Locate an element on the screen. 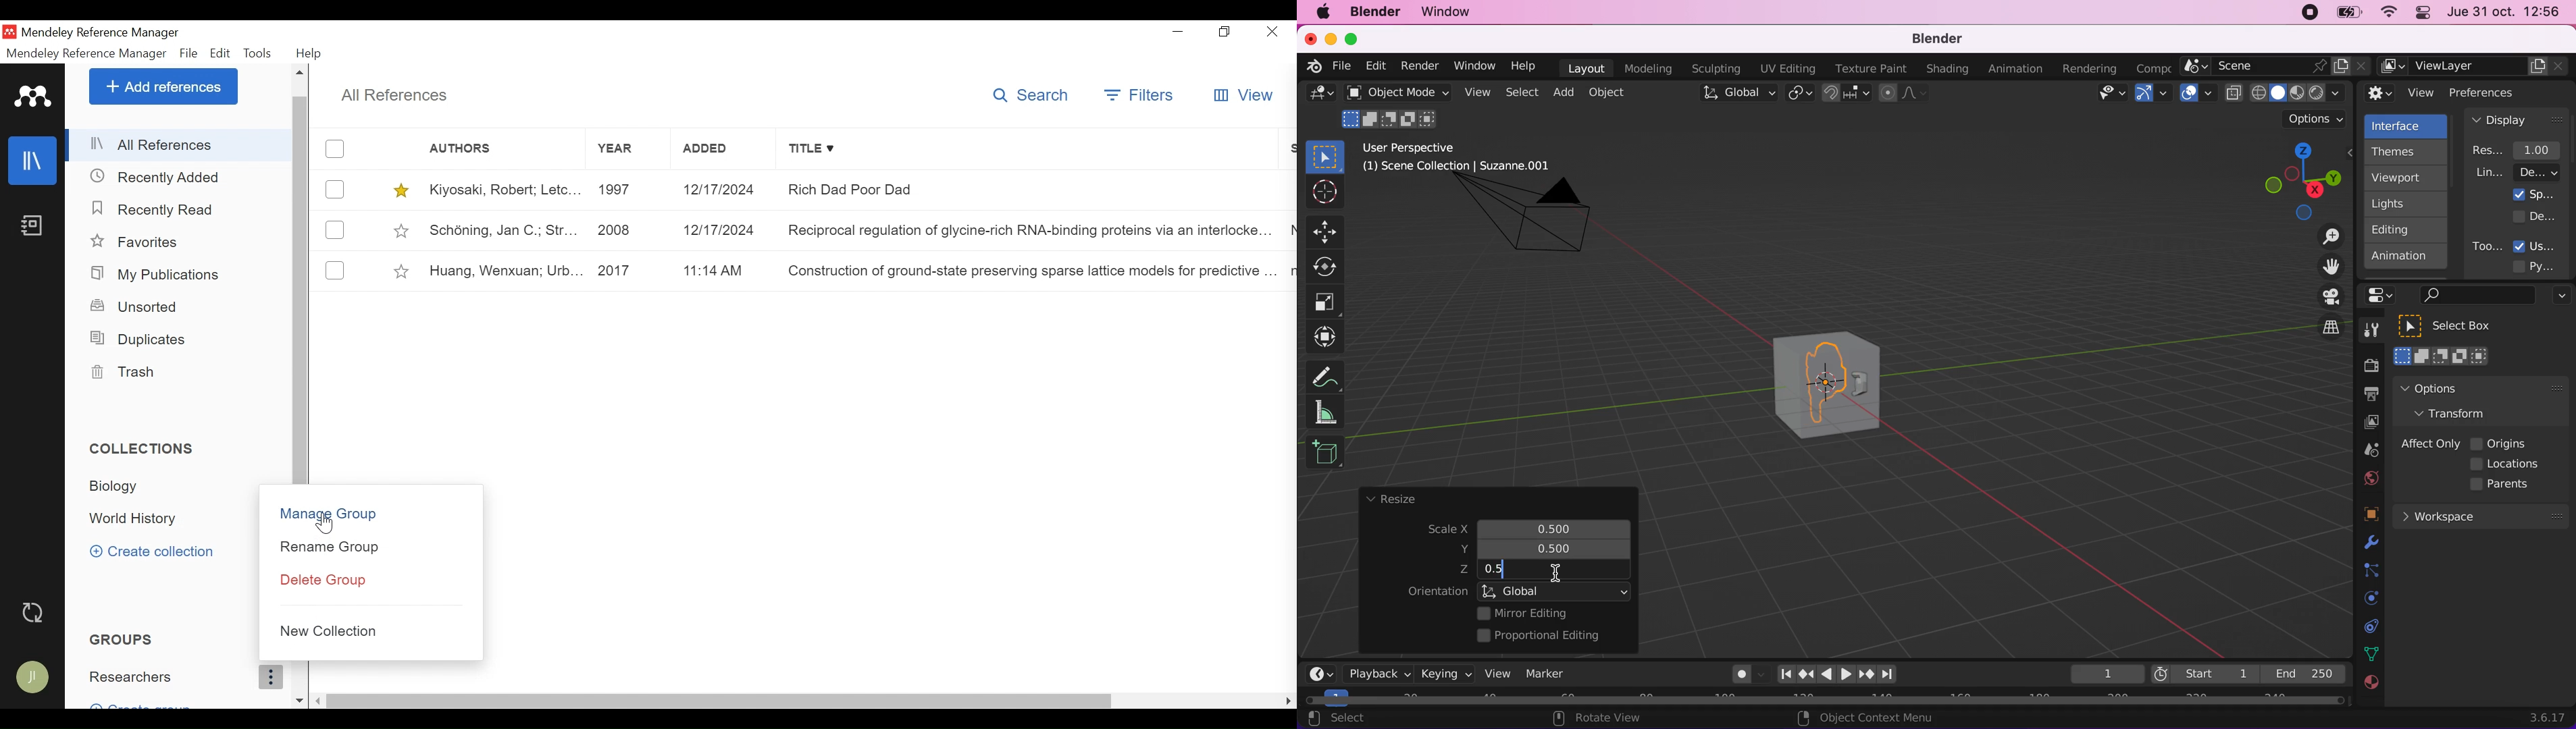  jump to keyframe is located at coordinates (1867, 676).